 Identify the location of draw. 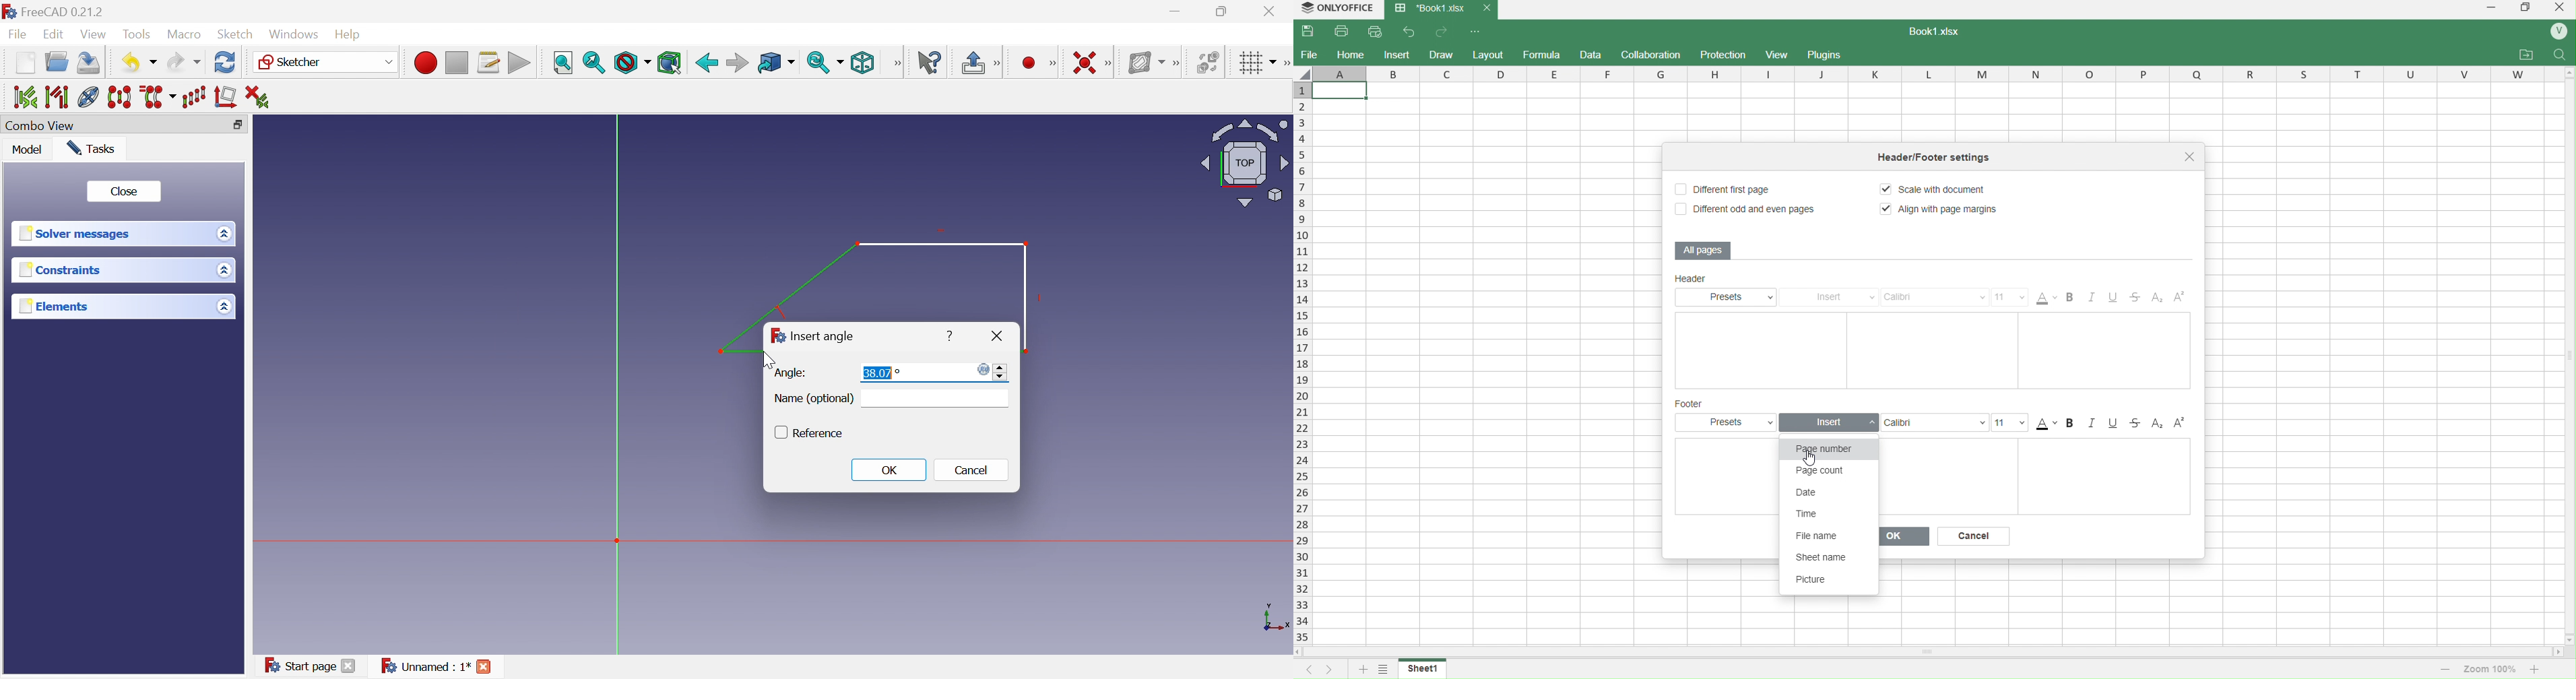
(1443, 54).